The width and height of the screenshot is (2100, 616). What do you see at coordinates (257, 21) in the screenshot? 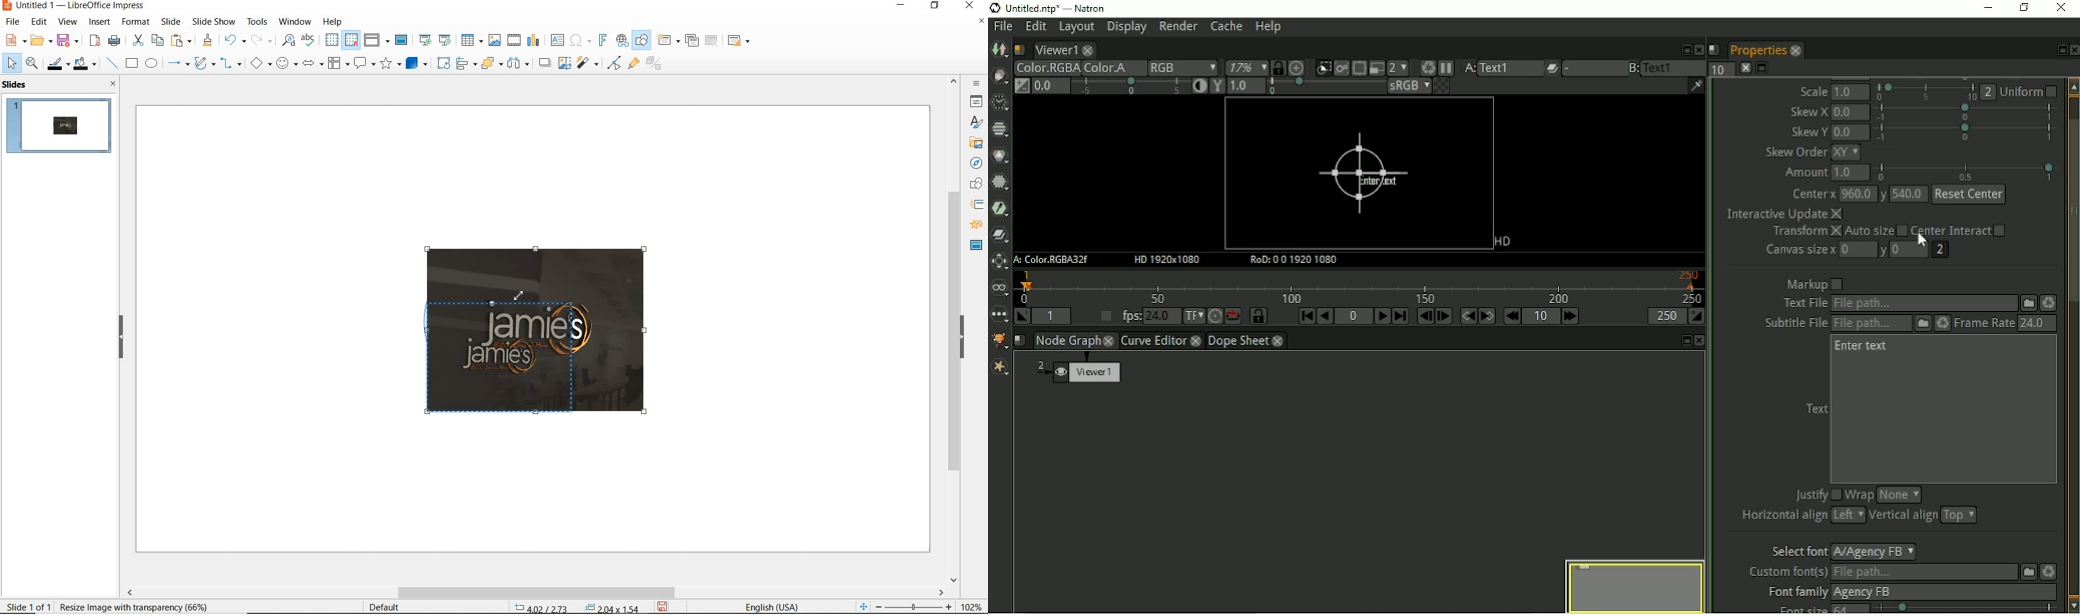
I see `tools` at bounding box center [257, 21].